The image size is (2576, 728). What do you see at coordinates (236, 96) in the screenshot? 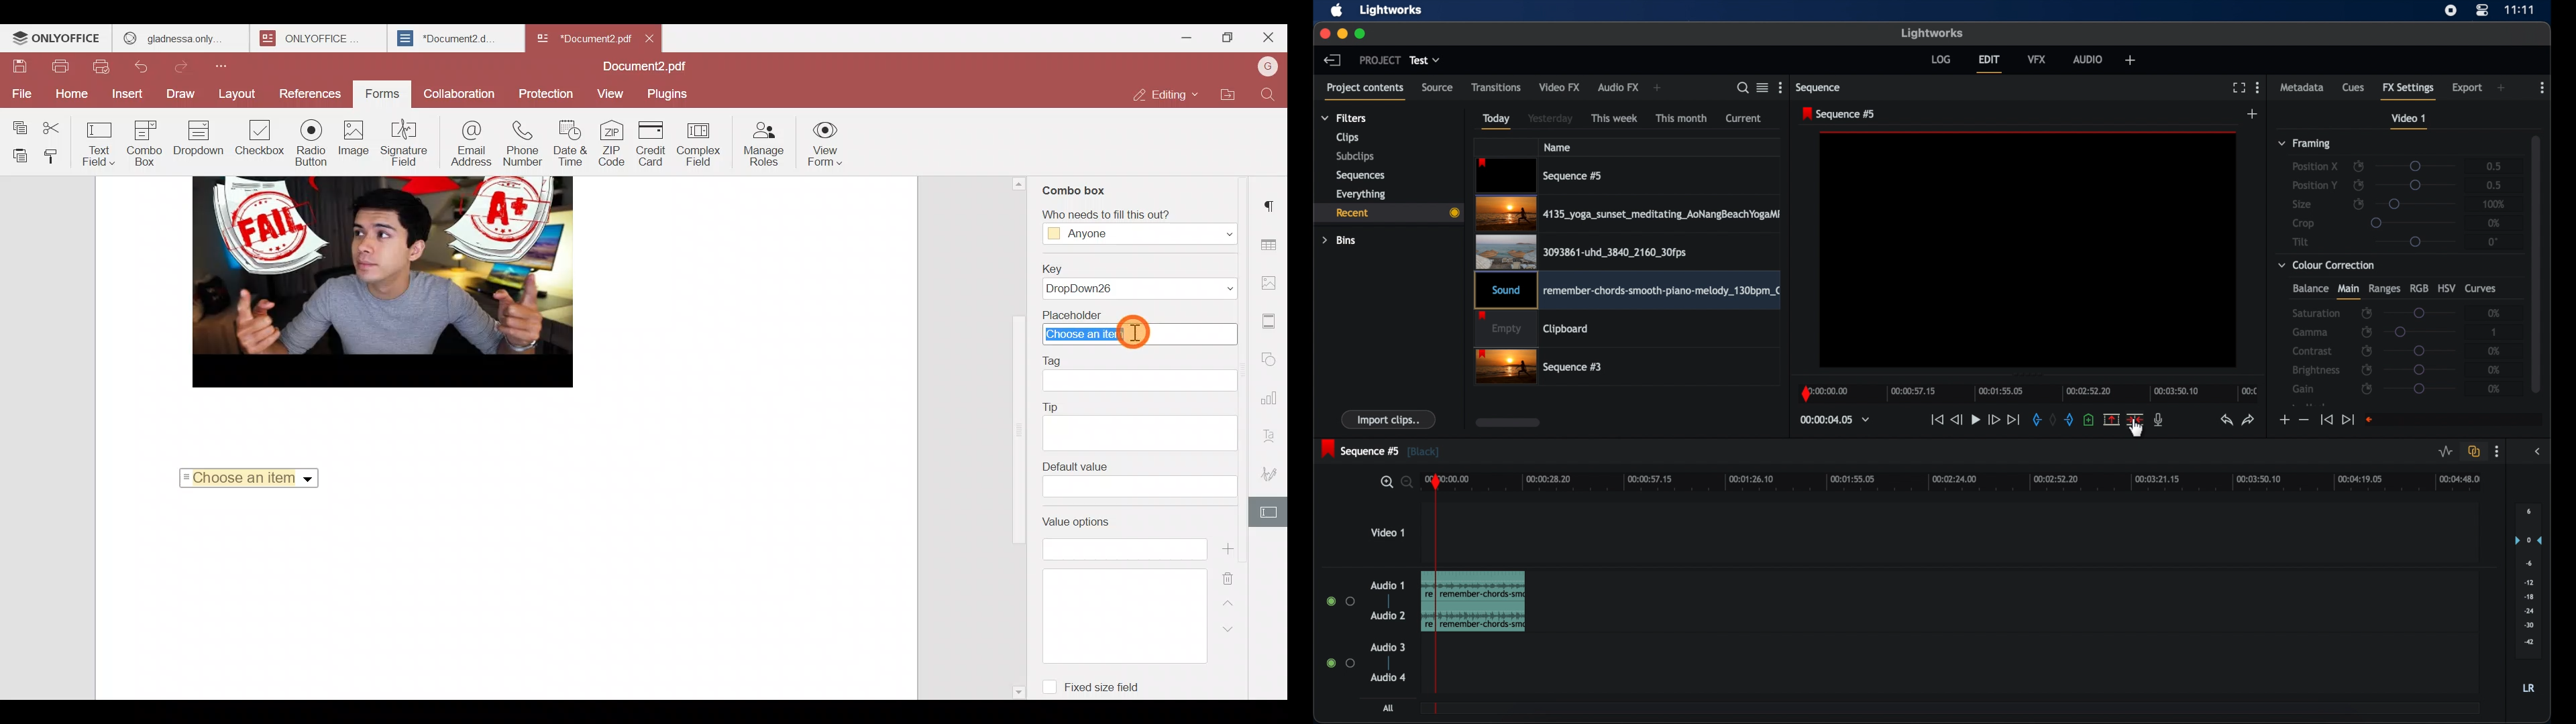
I see `Layout` at bounding box center [236, 96].